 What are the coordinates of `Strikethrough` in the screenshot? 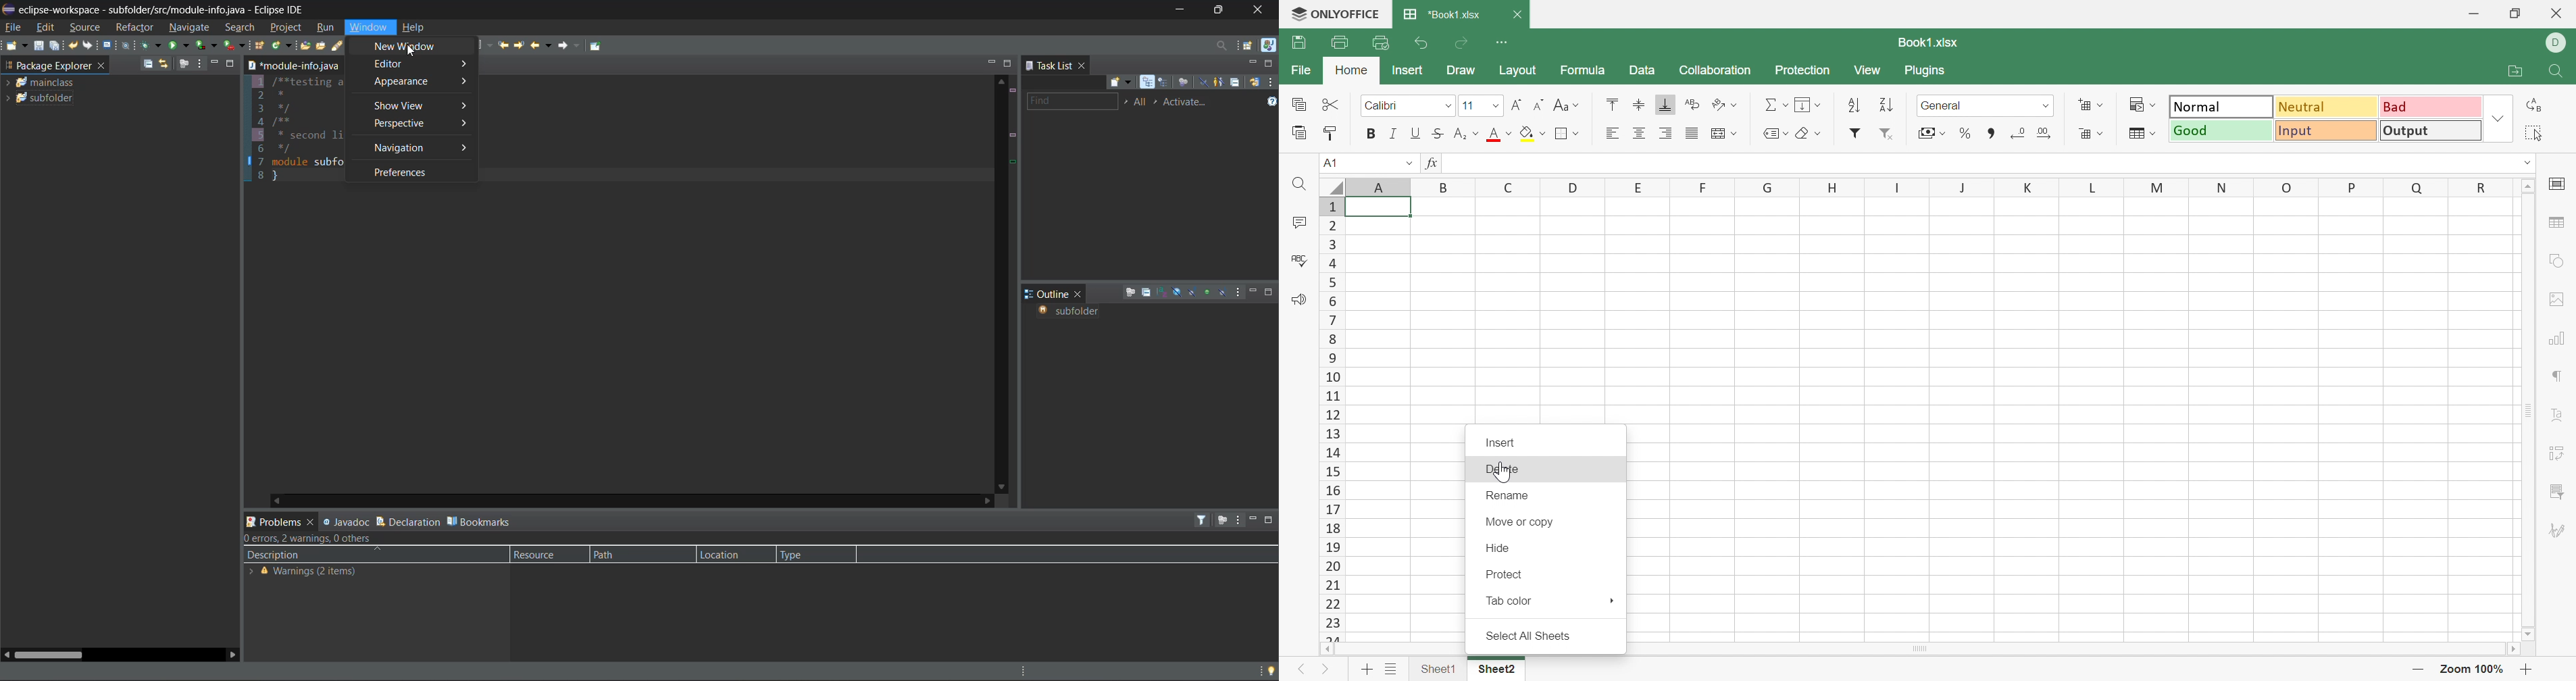 It's located at (1436, 134).